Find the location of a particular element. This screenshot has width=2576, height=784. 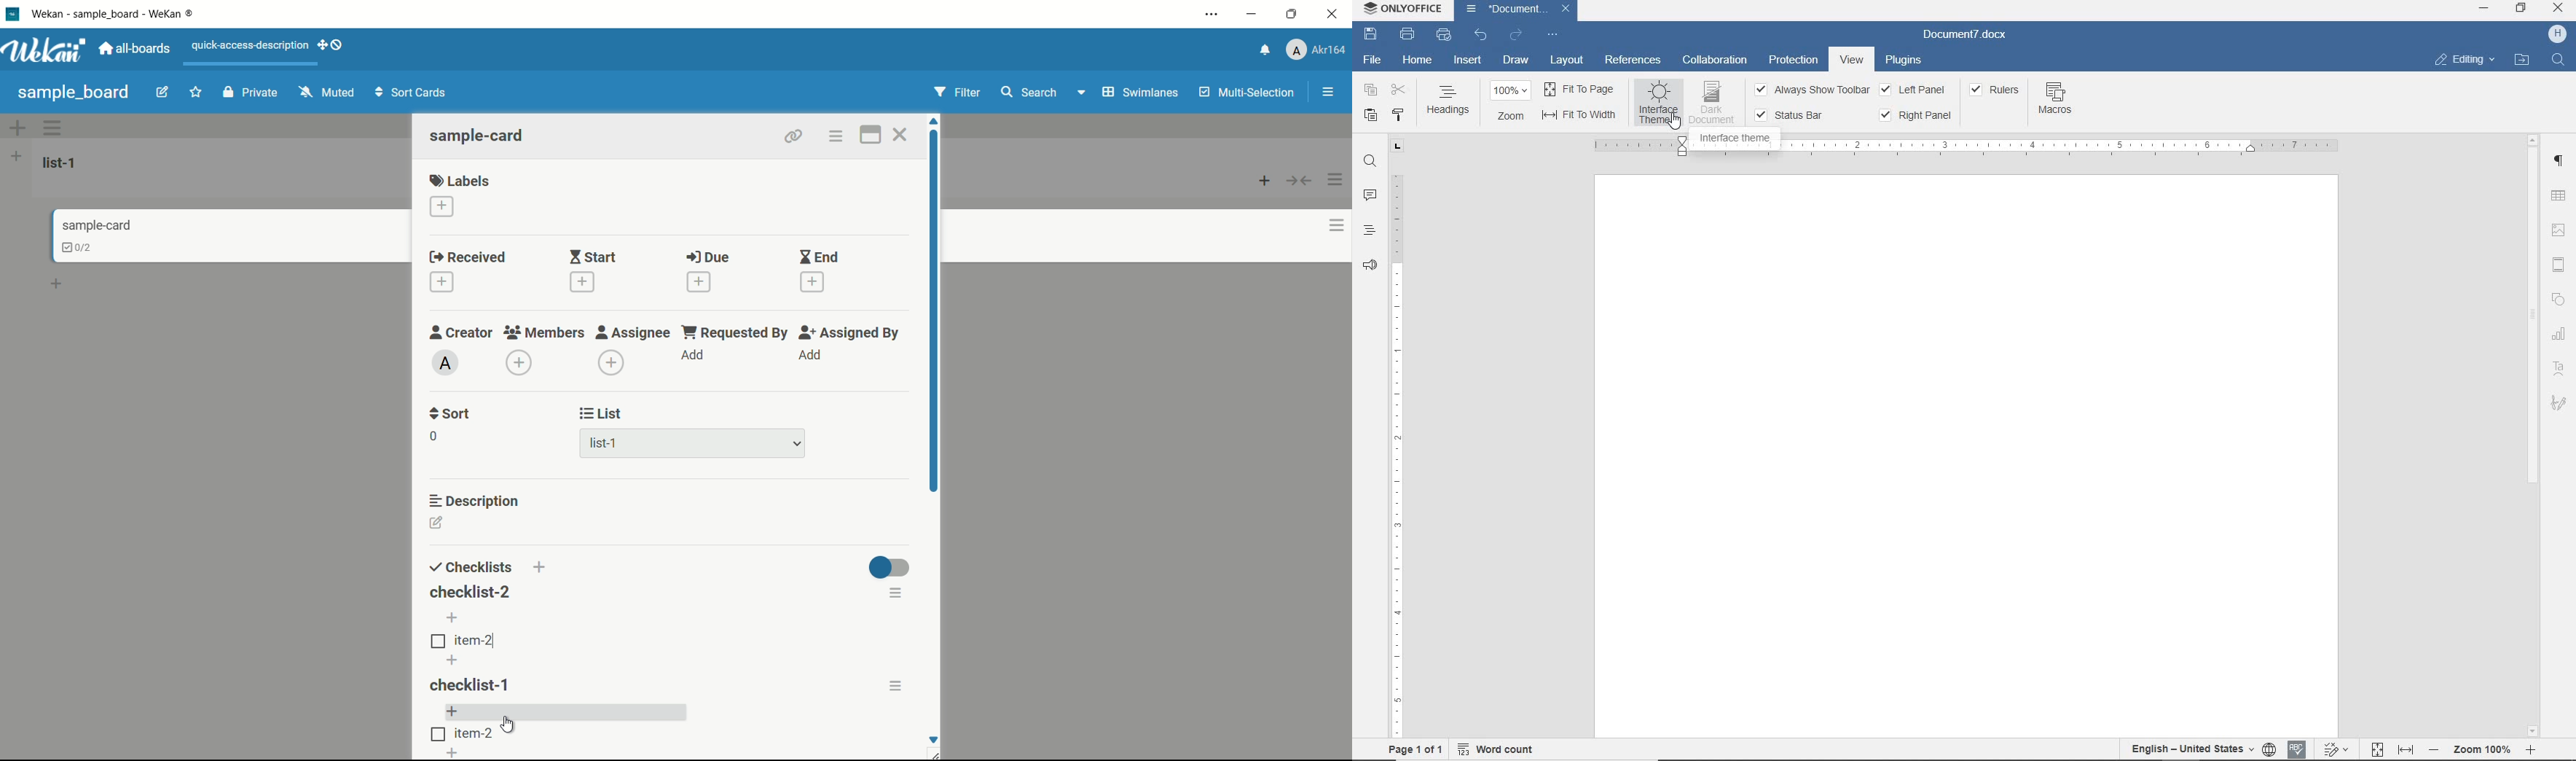

DOCUMENT NAME is located at coordinates (1965, 34).